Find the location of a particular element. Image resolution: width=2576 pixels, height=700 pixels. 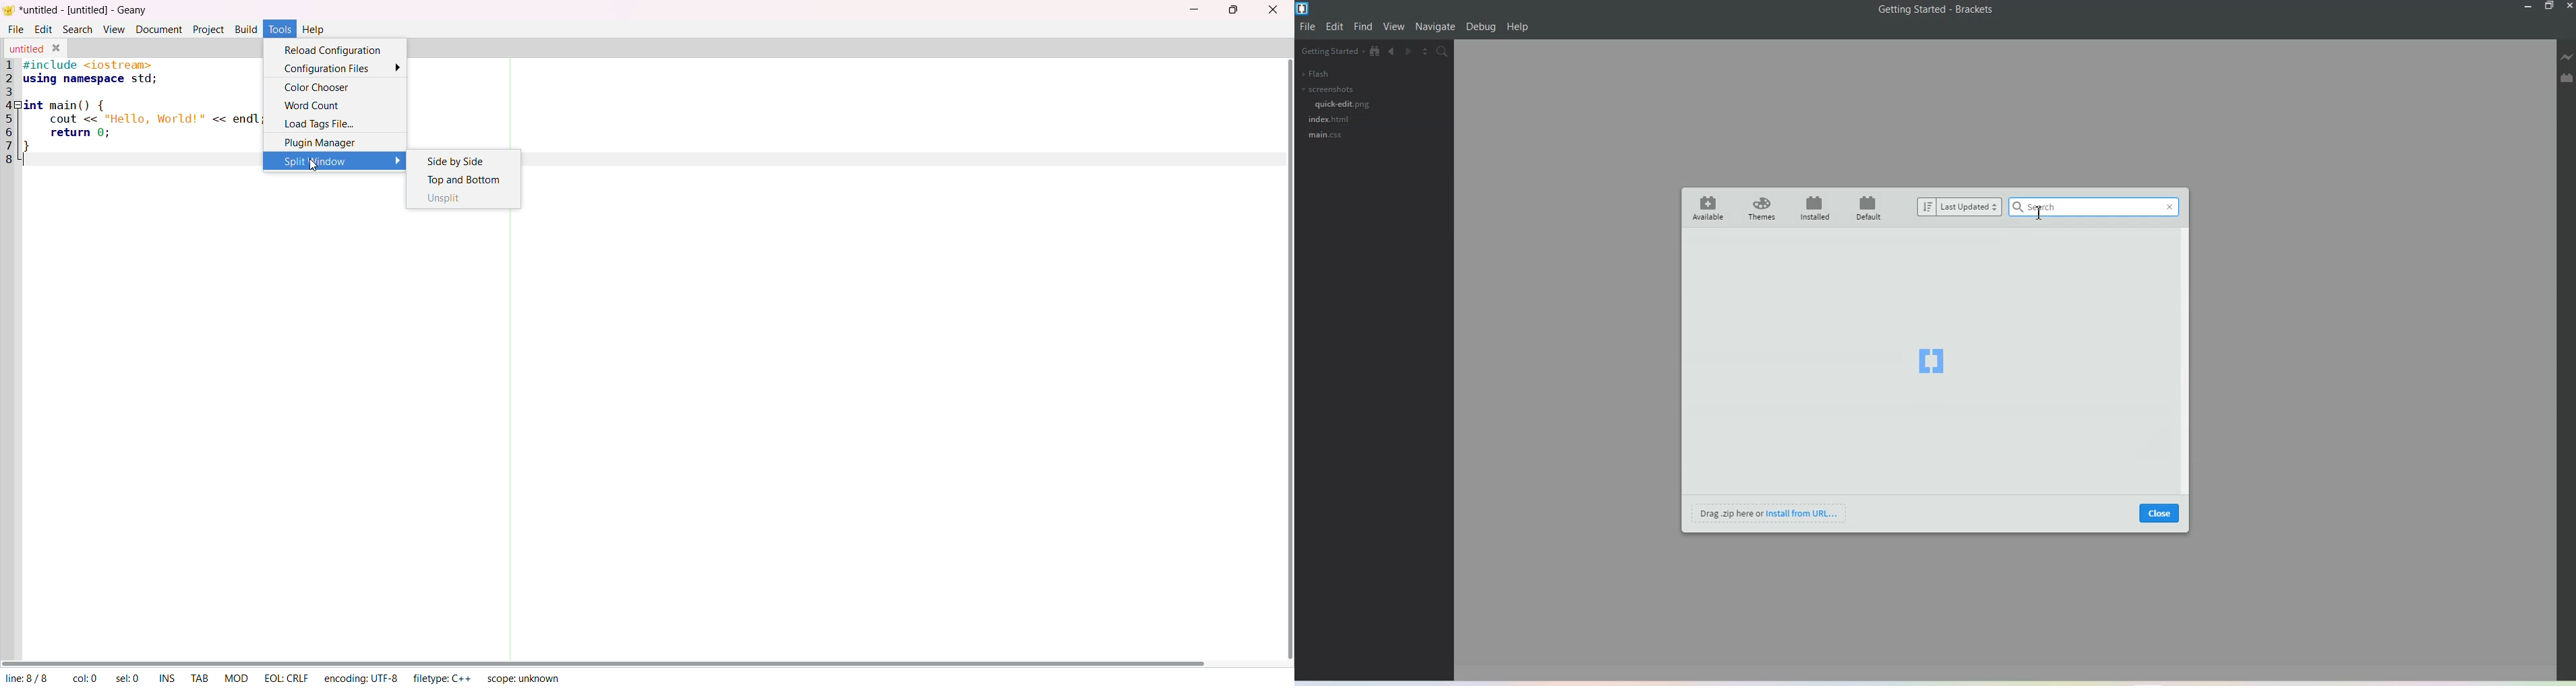

Help is located at coordinates (1518, 27).